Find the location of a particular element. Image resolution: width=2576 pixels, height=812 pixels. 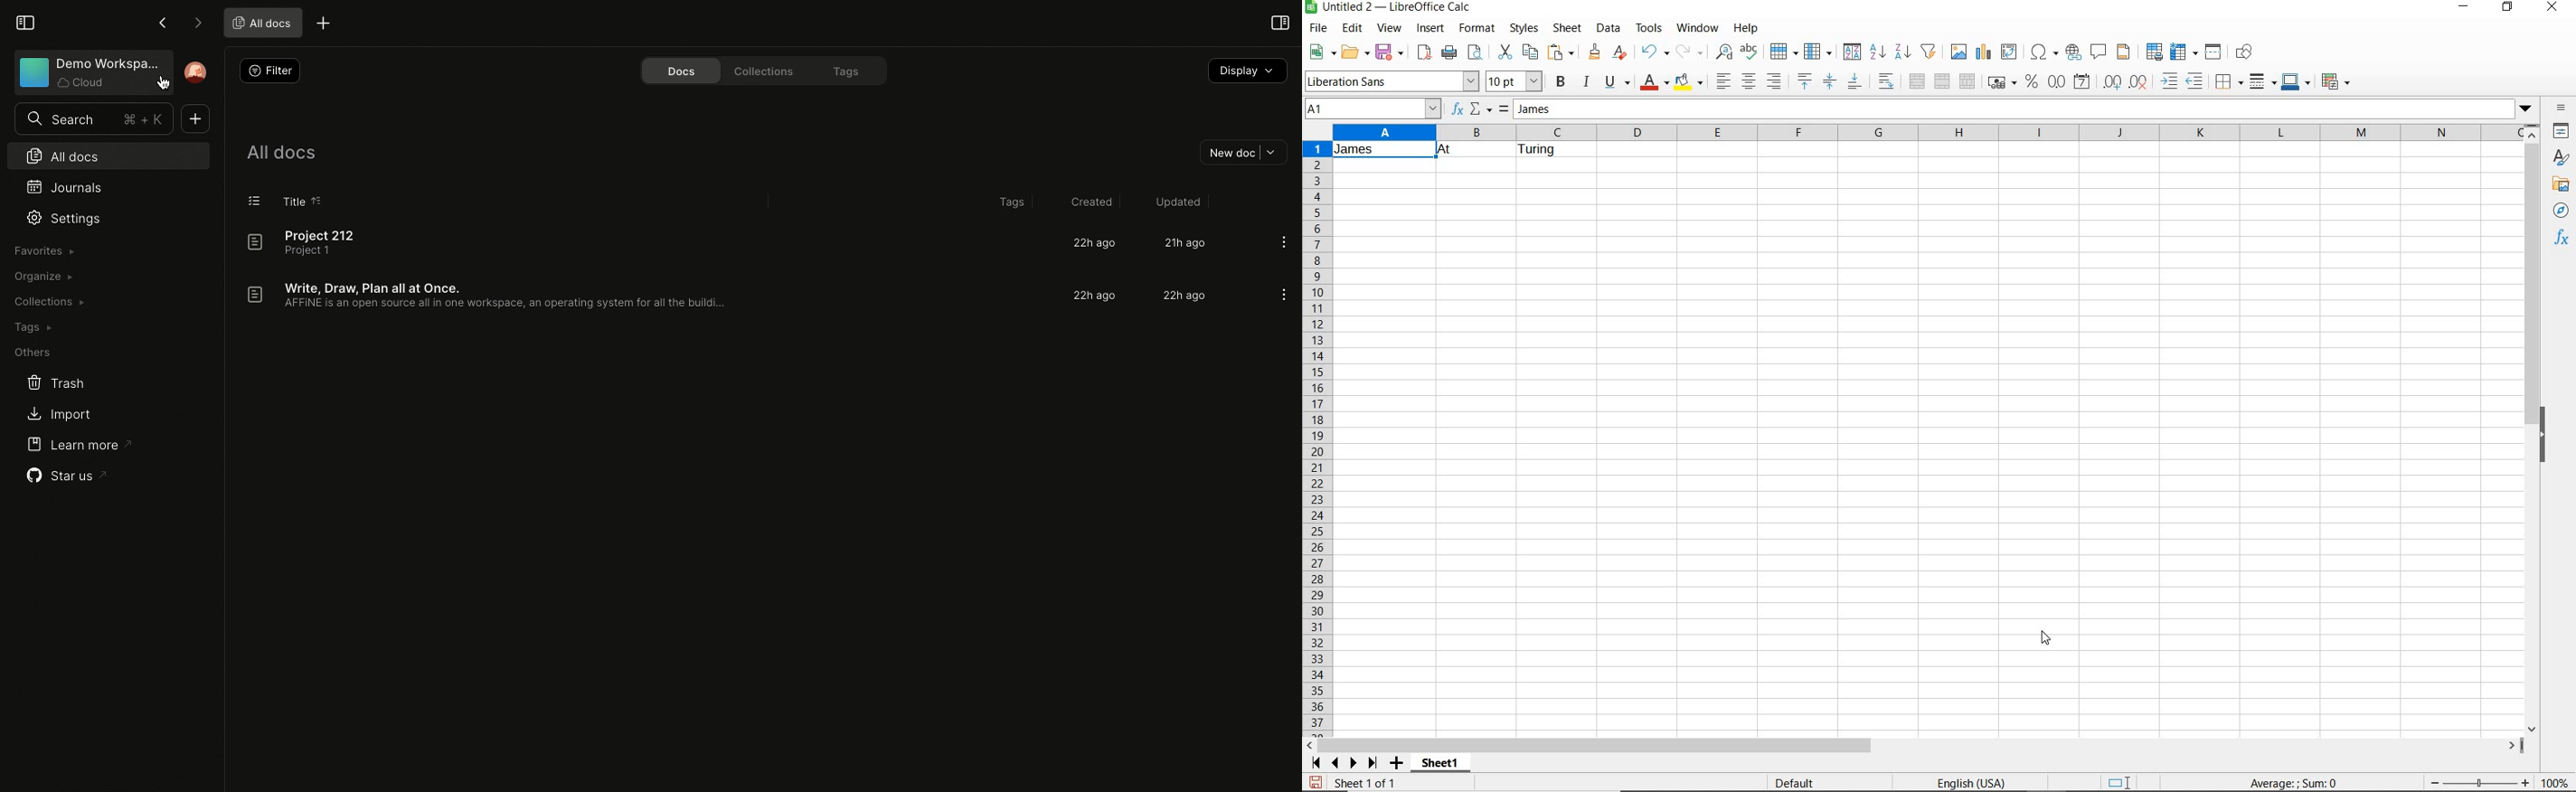

Columns is located at coordinates (1929, 132).